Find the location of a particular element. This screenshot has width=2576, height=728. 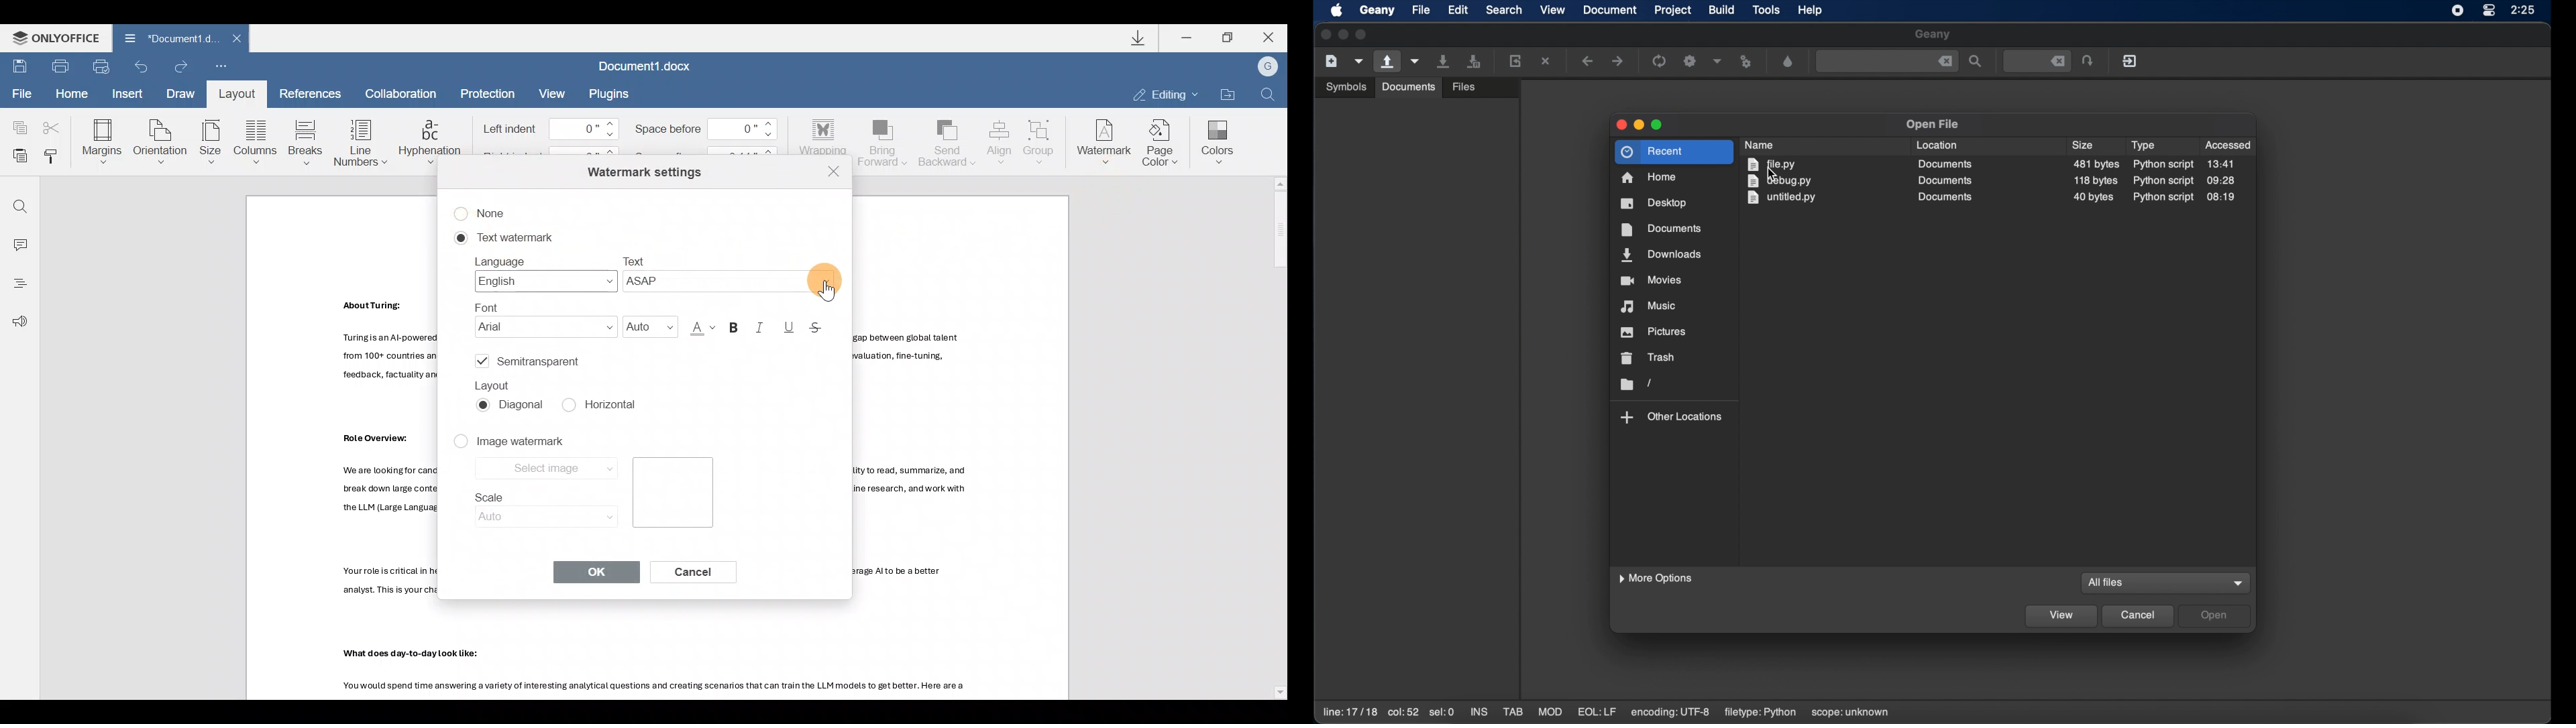

Copy style is located at coordinates (55, 158).